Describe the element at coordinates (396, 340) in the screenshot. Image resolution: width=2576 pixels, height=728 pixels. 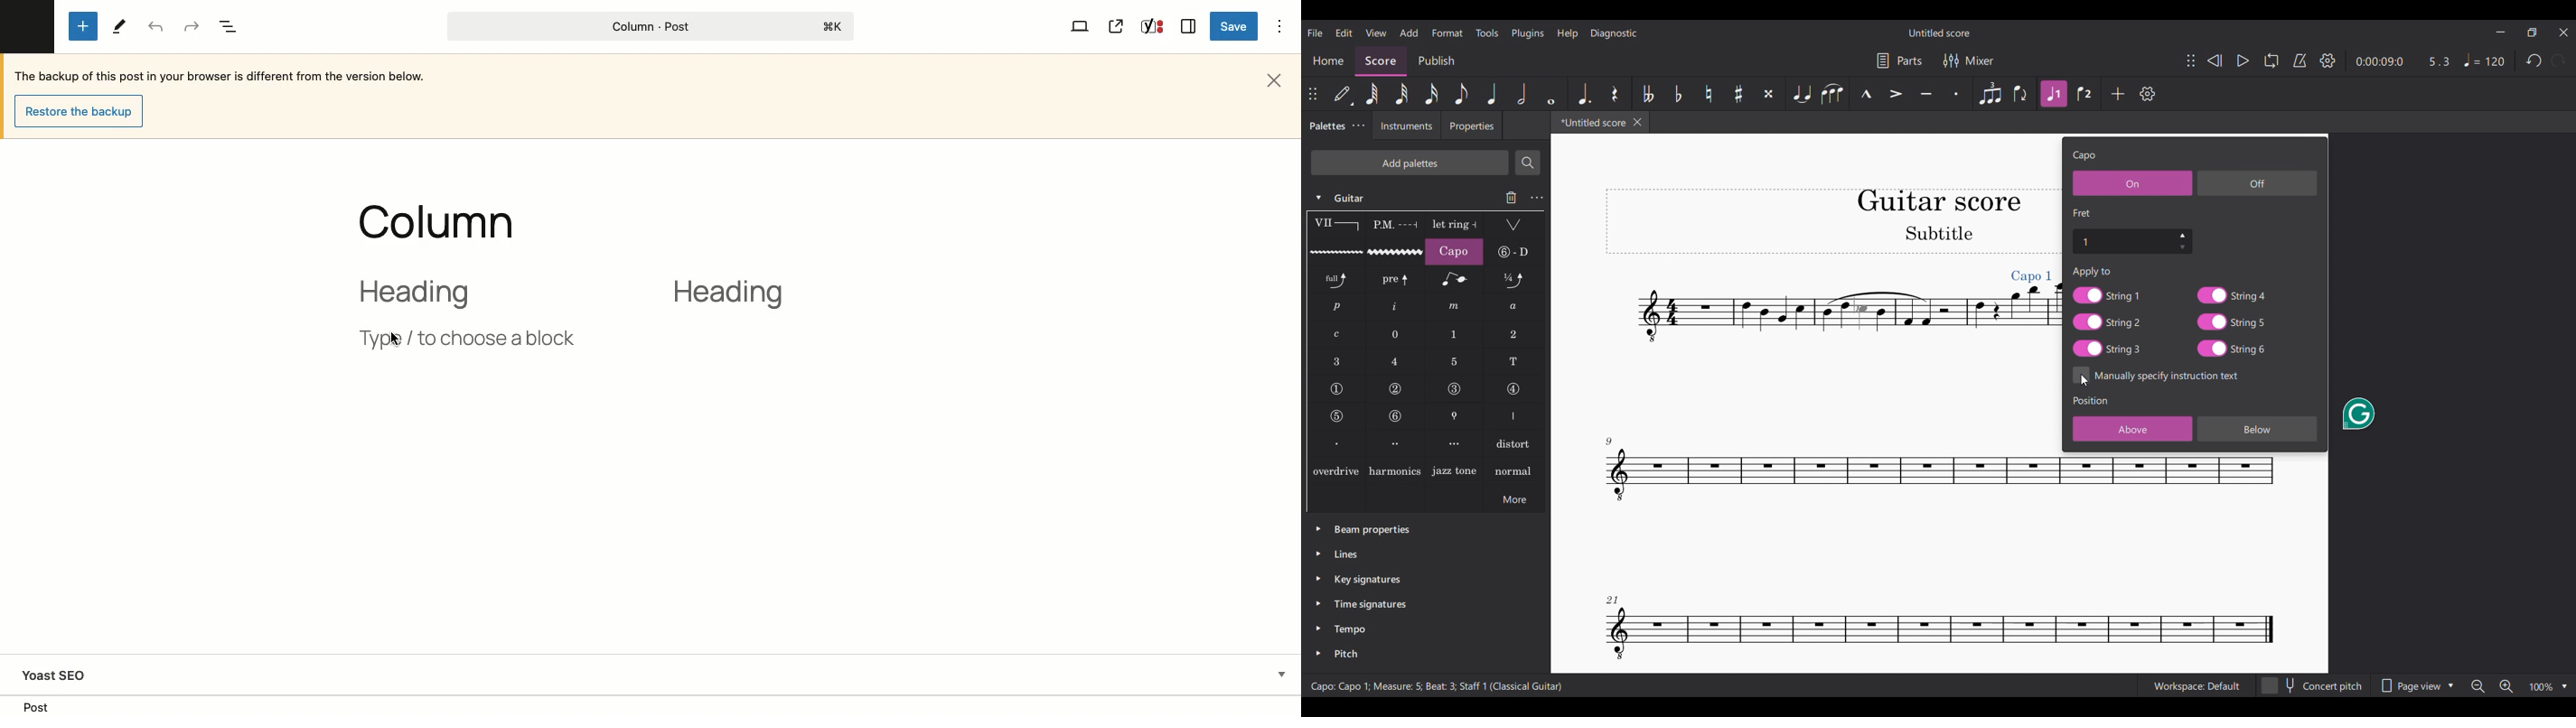
I see `cursor` at that location.